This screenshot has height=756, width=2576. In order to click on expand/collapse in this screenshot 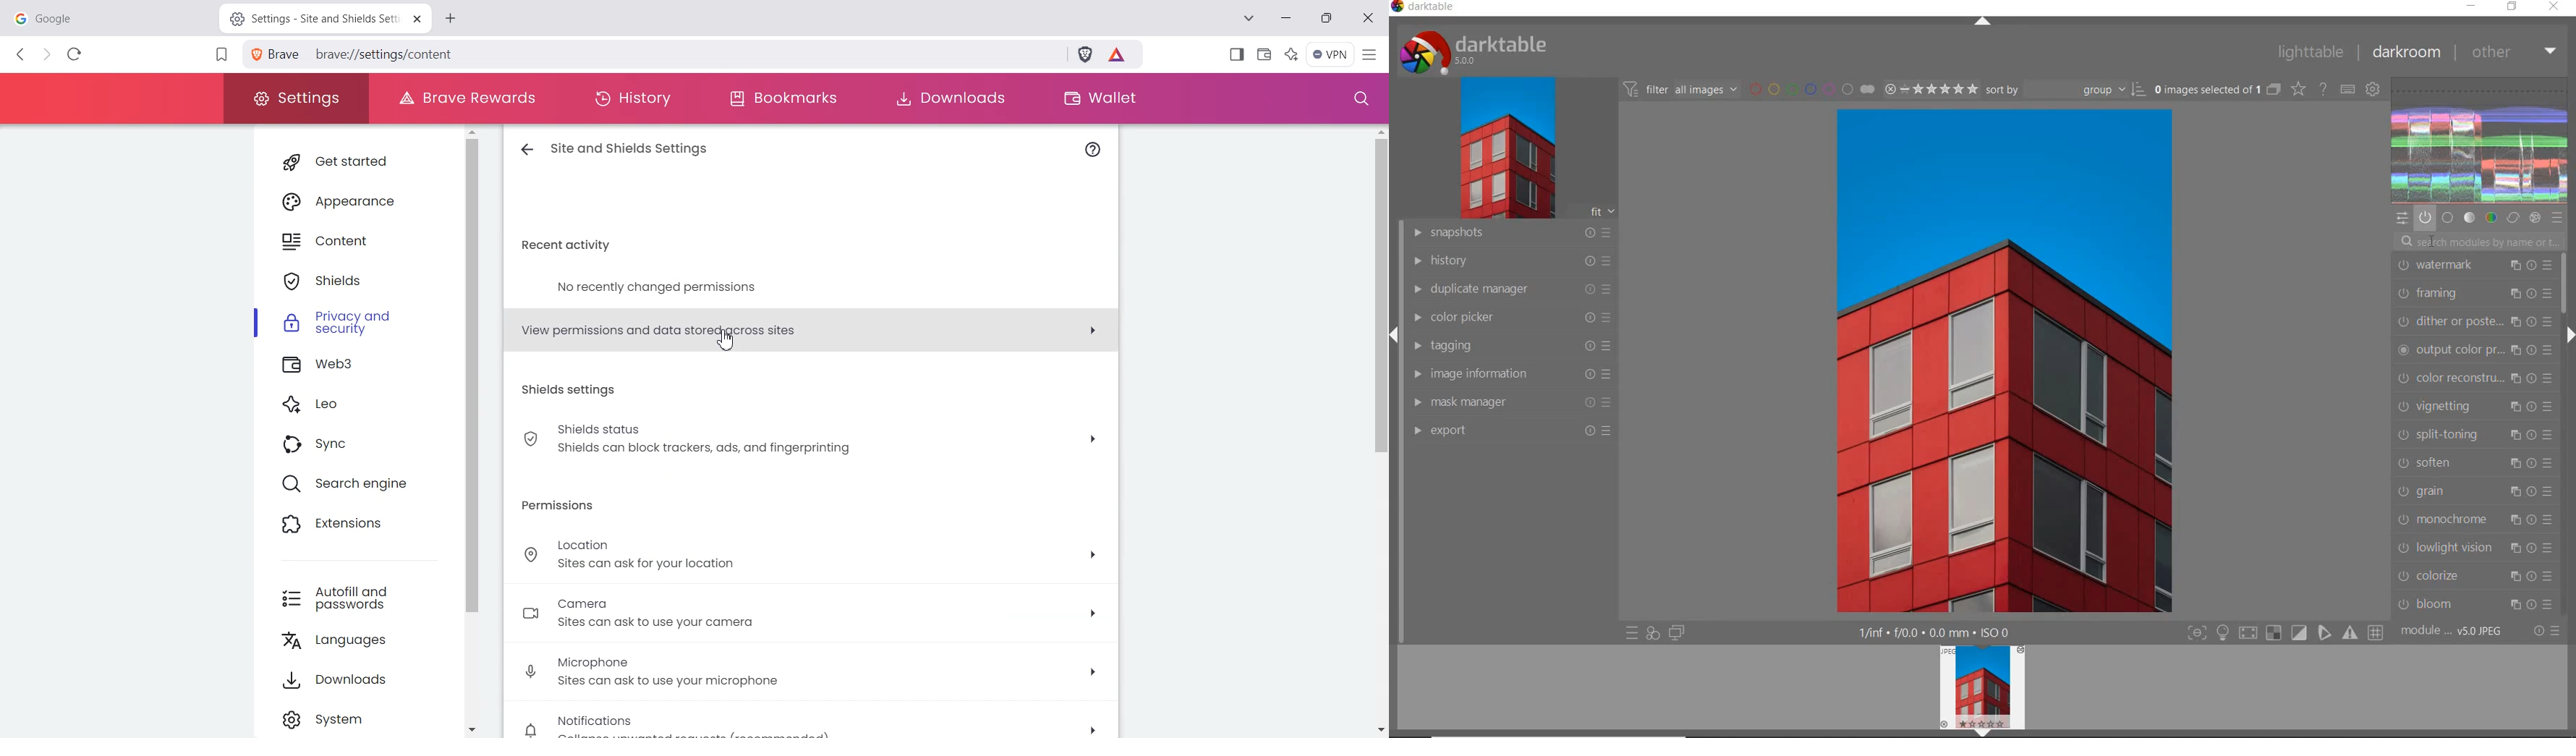, I will do `click(2569, 334)`.